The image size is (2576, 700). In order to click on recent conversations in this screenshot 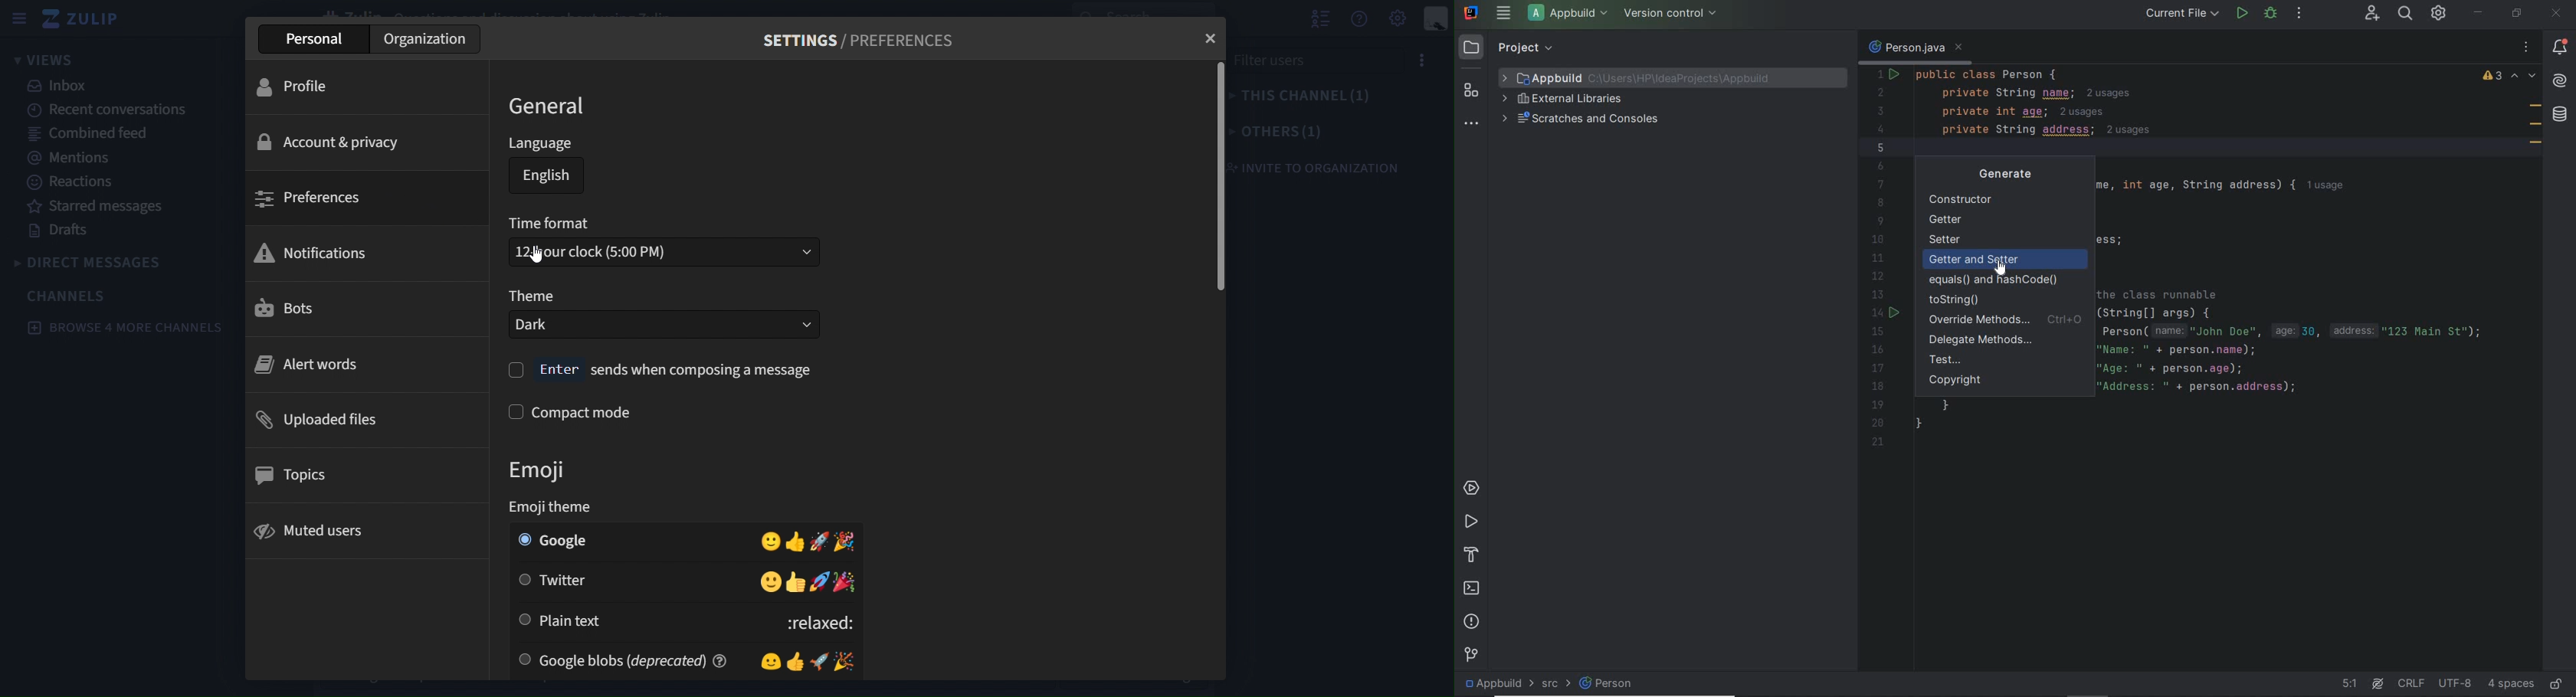, I will do `click(119, 112)`.